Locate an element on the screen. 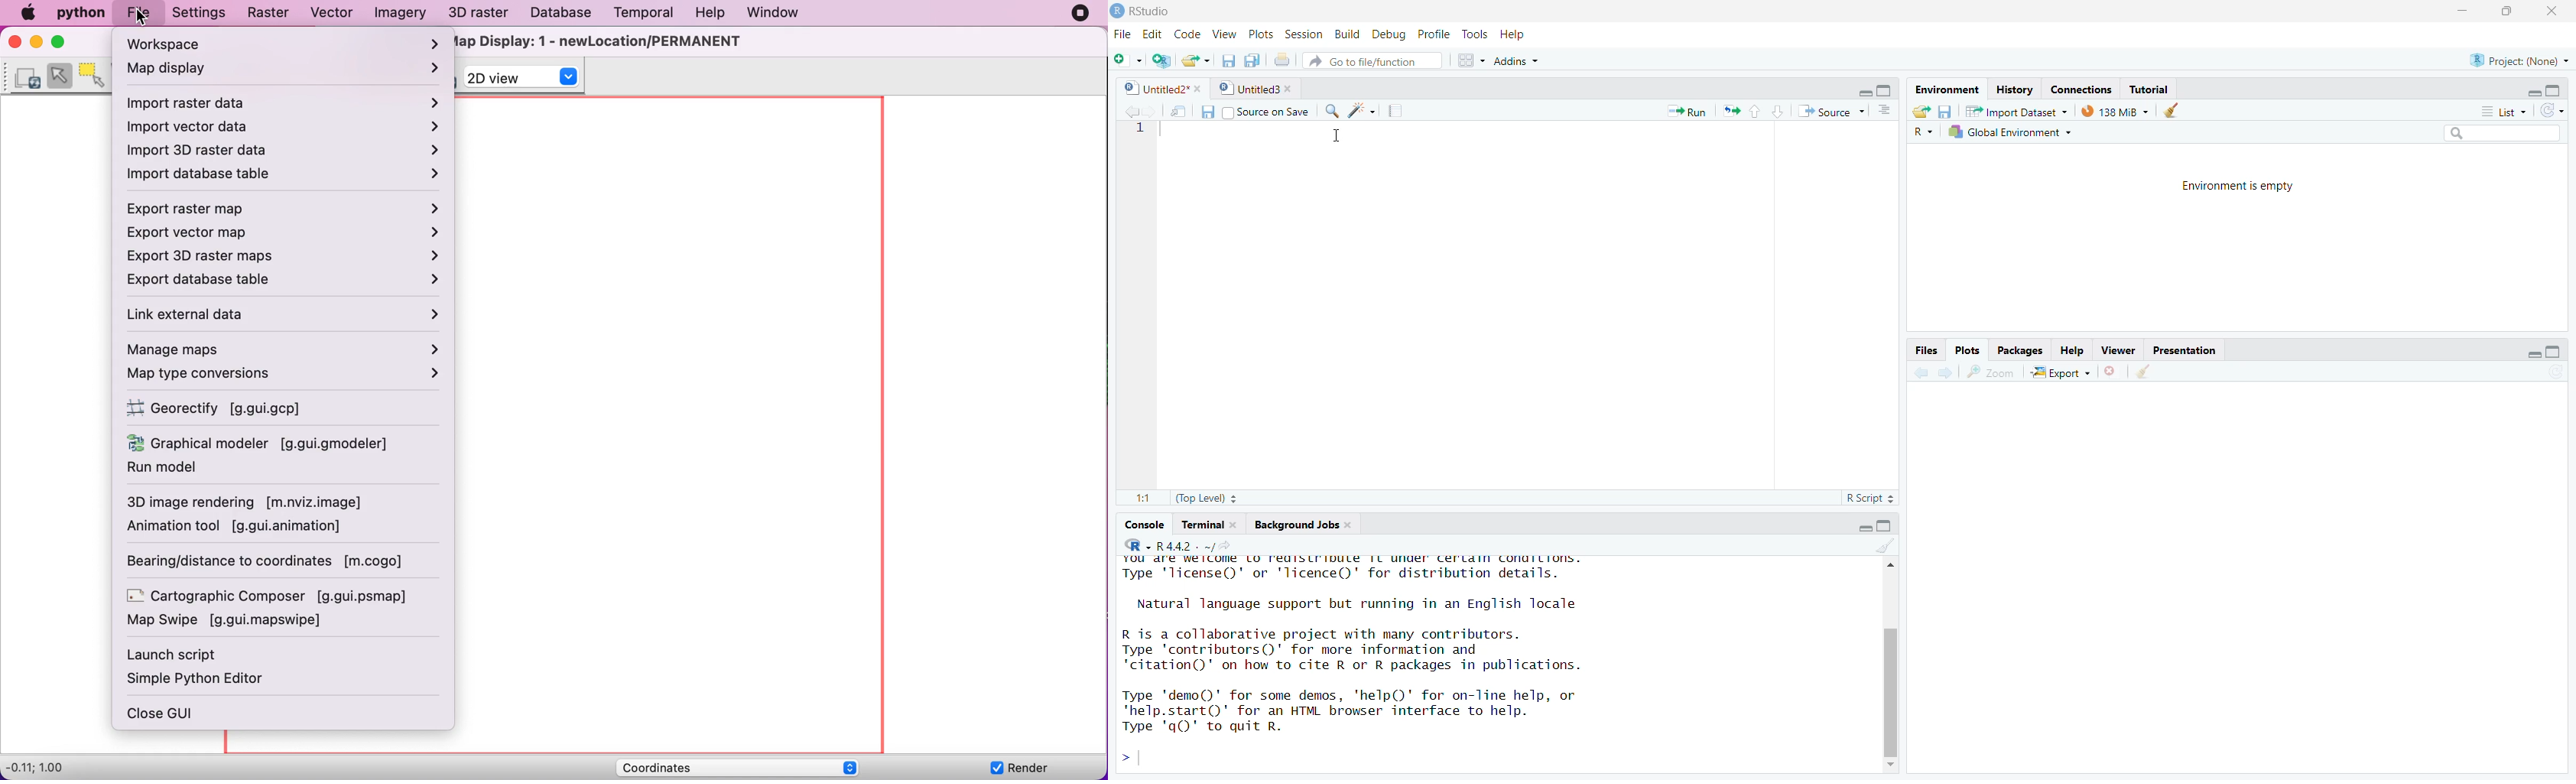 The height and width of the screenshot is (784, 2576). Viewer is located at coordinates (2116, 349).